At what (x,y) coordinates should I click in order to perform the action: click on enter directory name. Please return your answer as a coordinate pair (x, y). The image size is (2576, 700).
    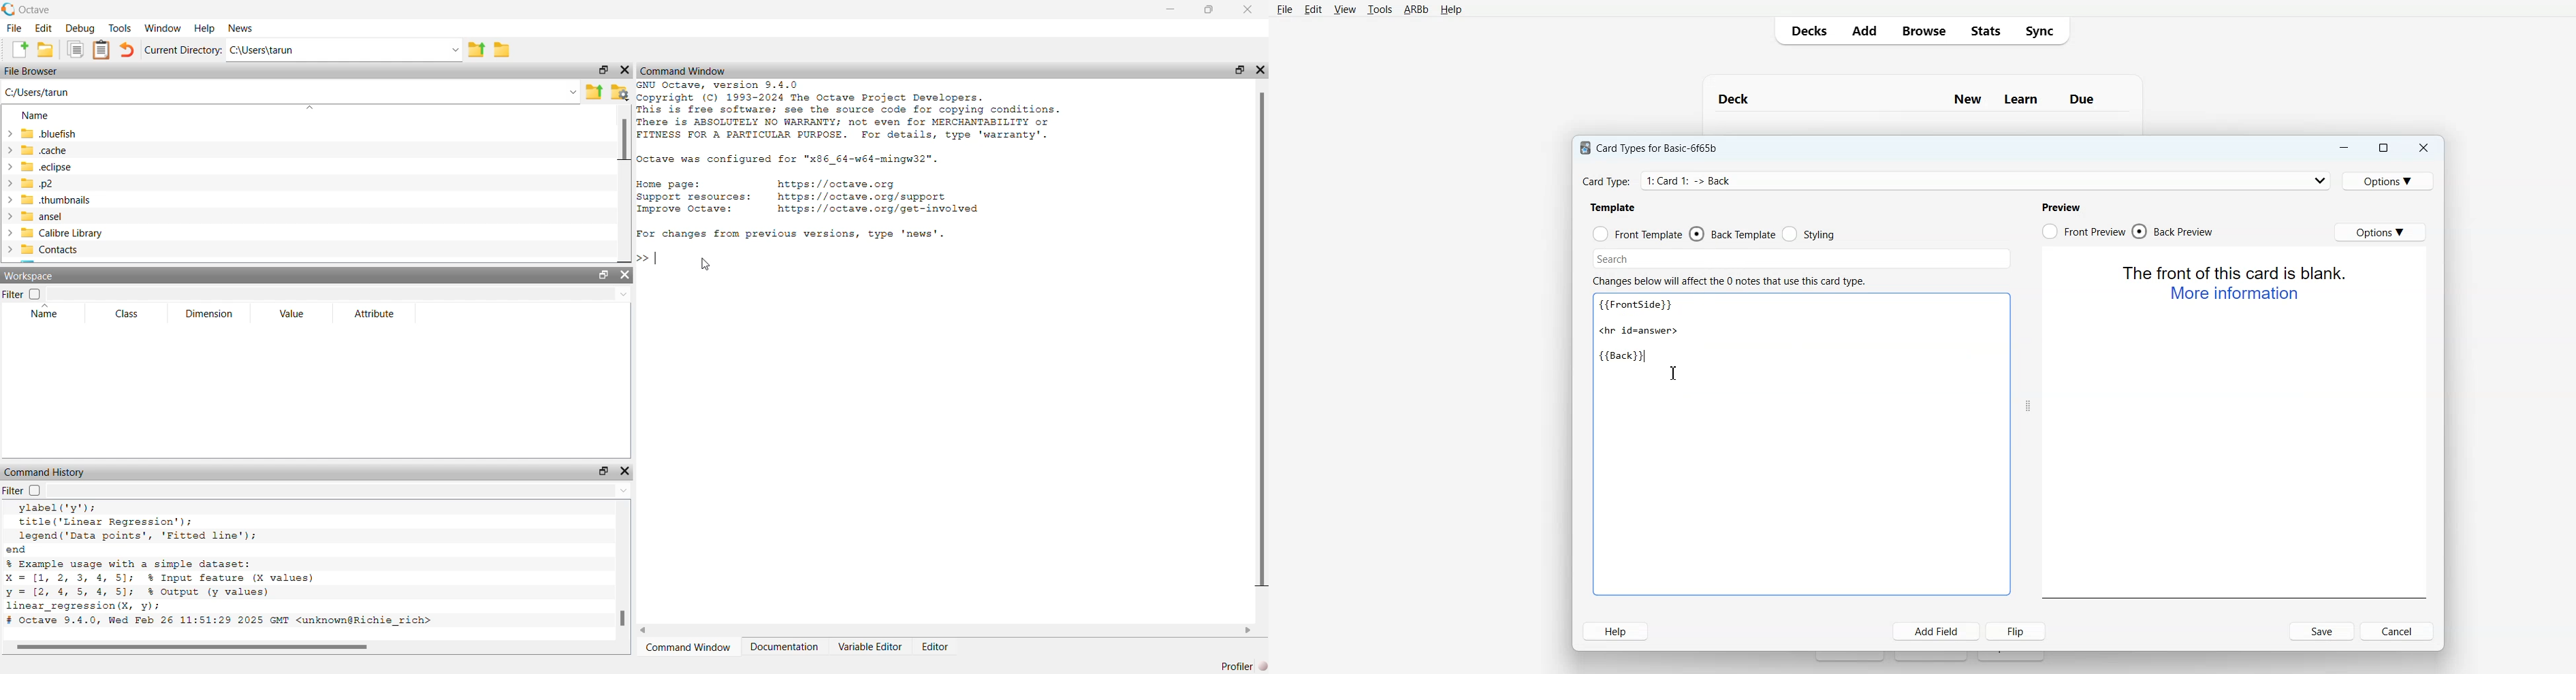
    Looking at the image, I should click on (346, 50).